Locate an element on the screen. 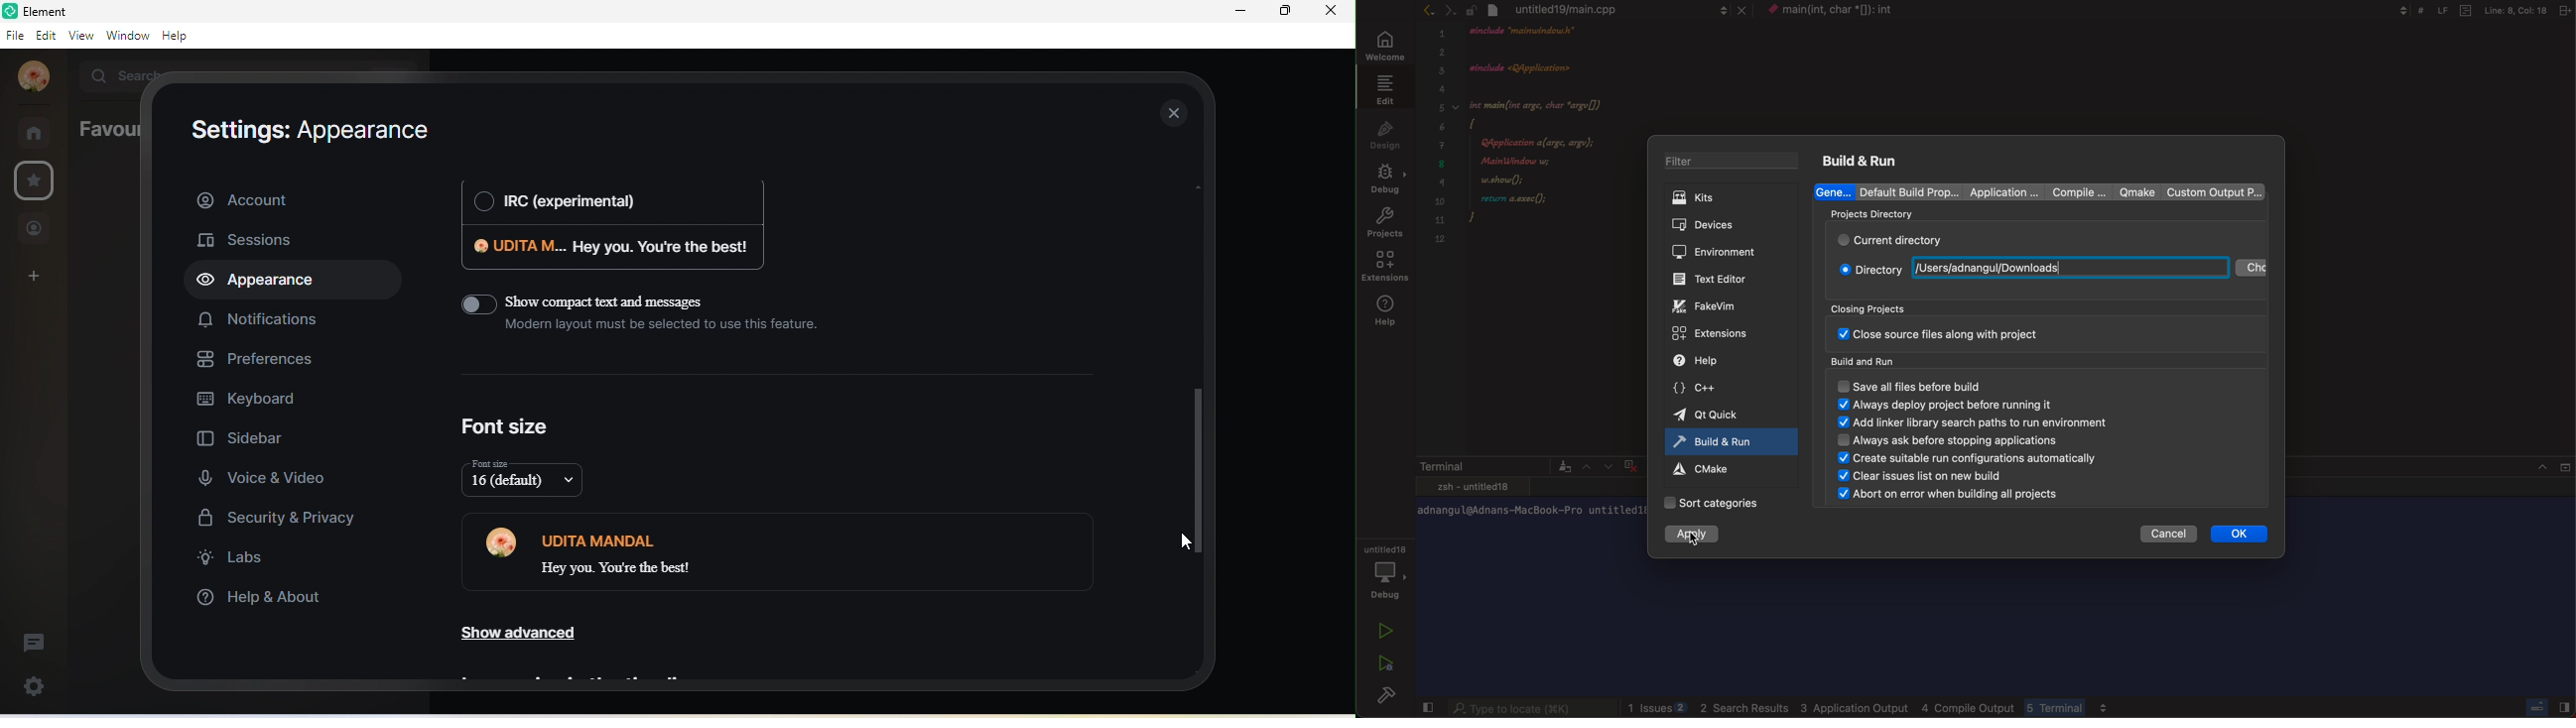 Image resolution: width=2576 pixels, height=728 pixels. qt quick is located at coordinates (1714, 414).